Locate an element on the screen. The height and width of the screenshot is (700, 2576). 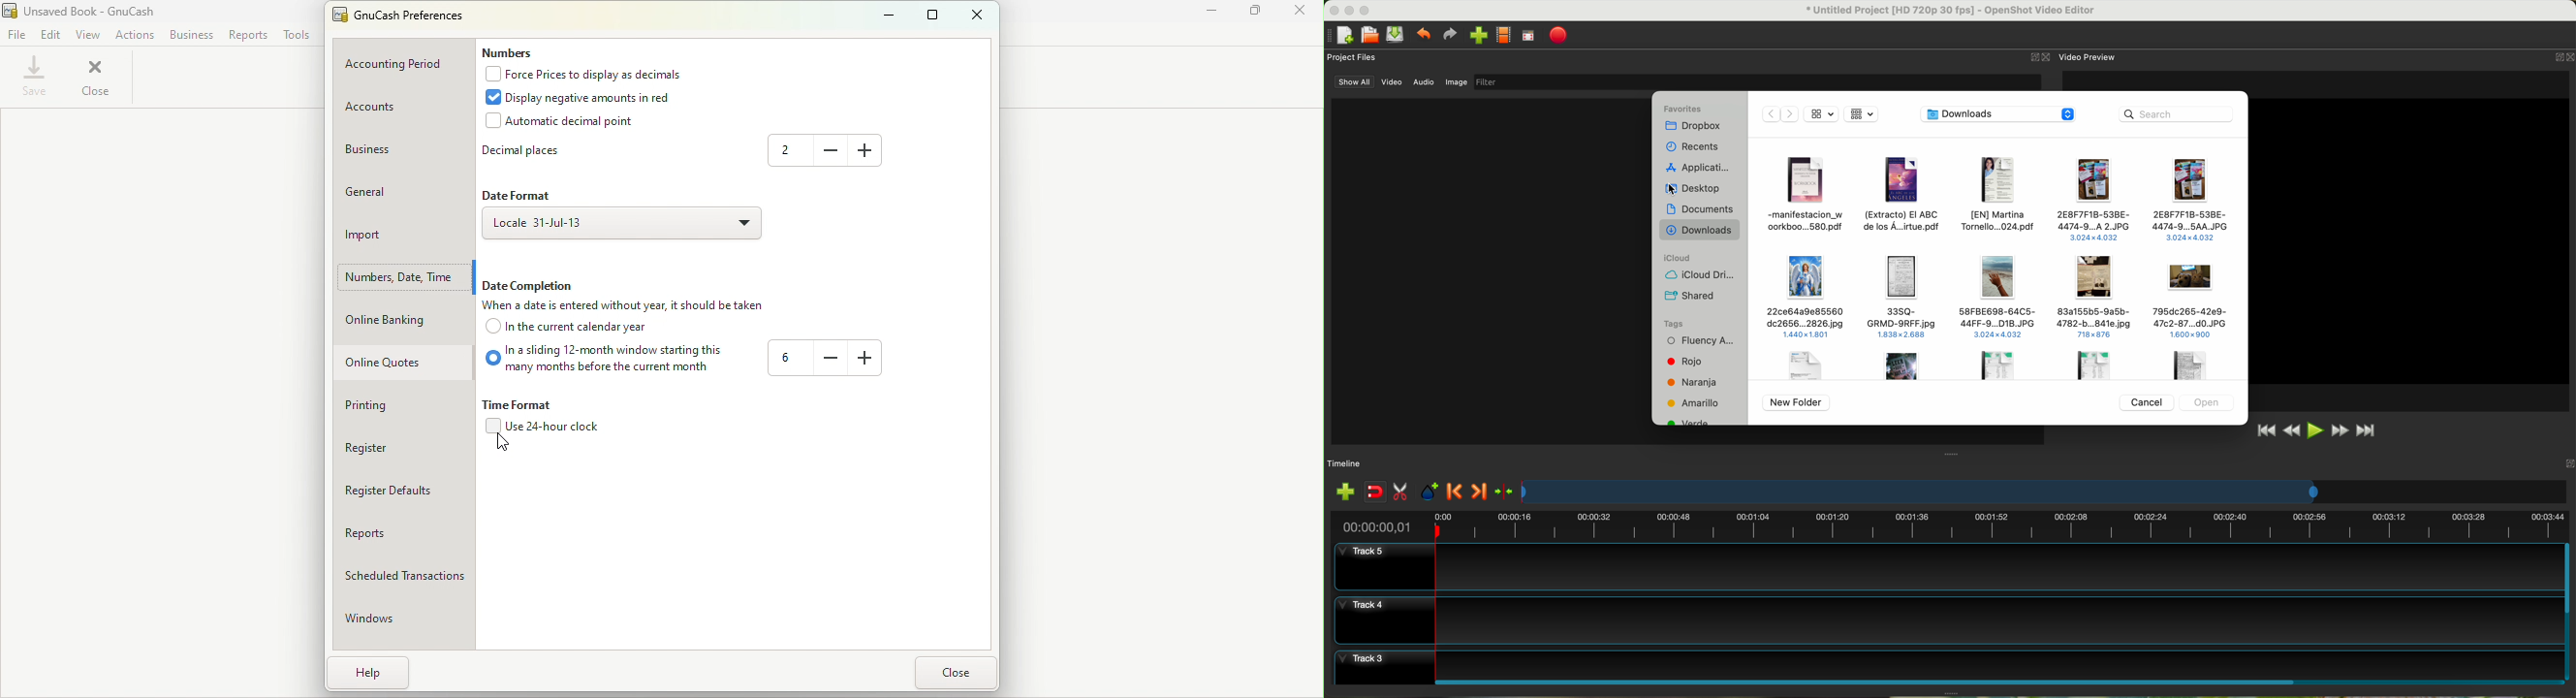
Account is located at coordinates (405, 108).